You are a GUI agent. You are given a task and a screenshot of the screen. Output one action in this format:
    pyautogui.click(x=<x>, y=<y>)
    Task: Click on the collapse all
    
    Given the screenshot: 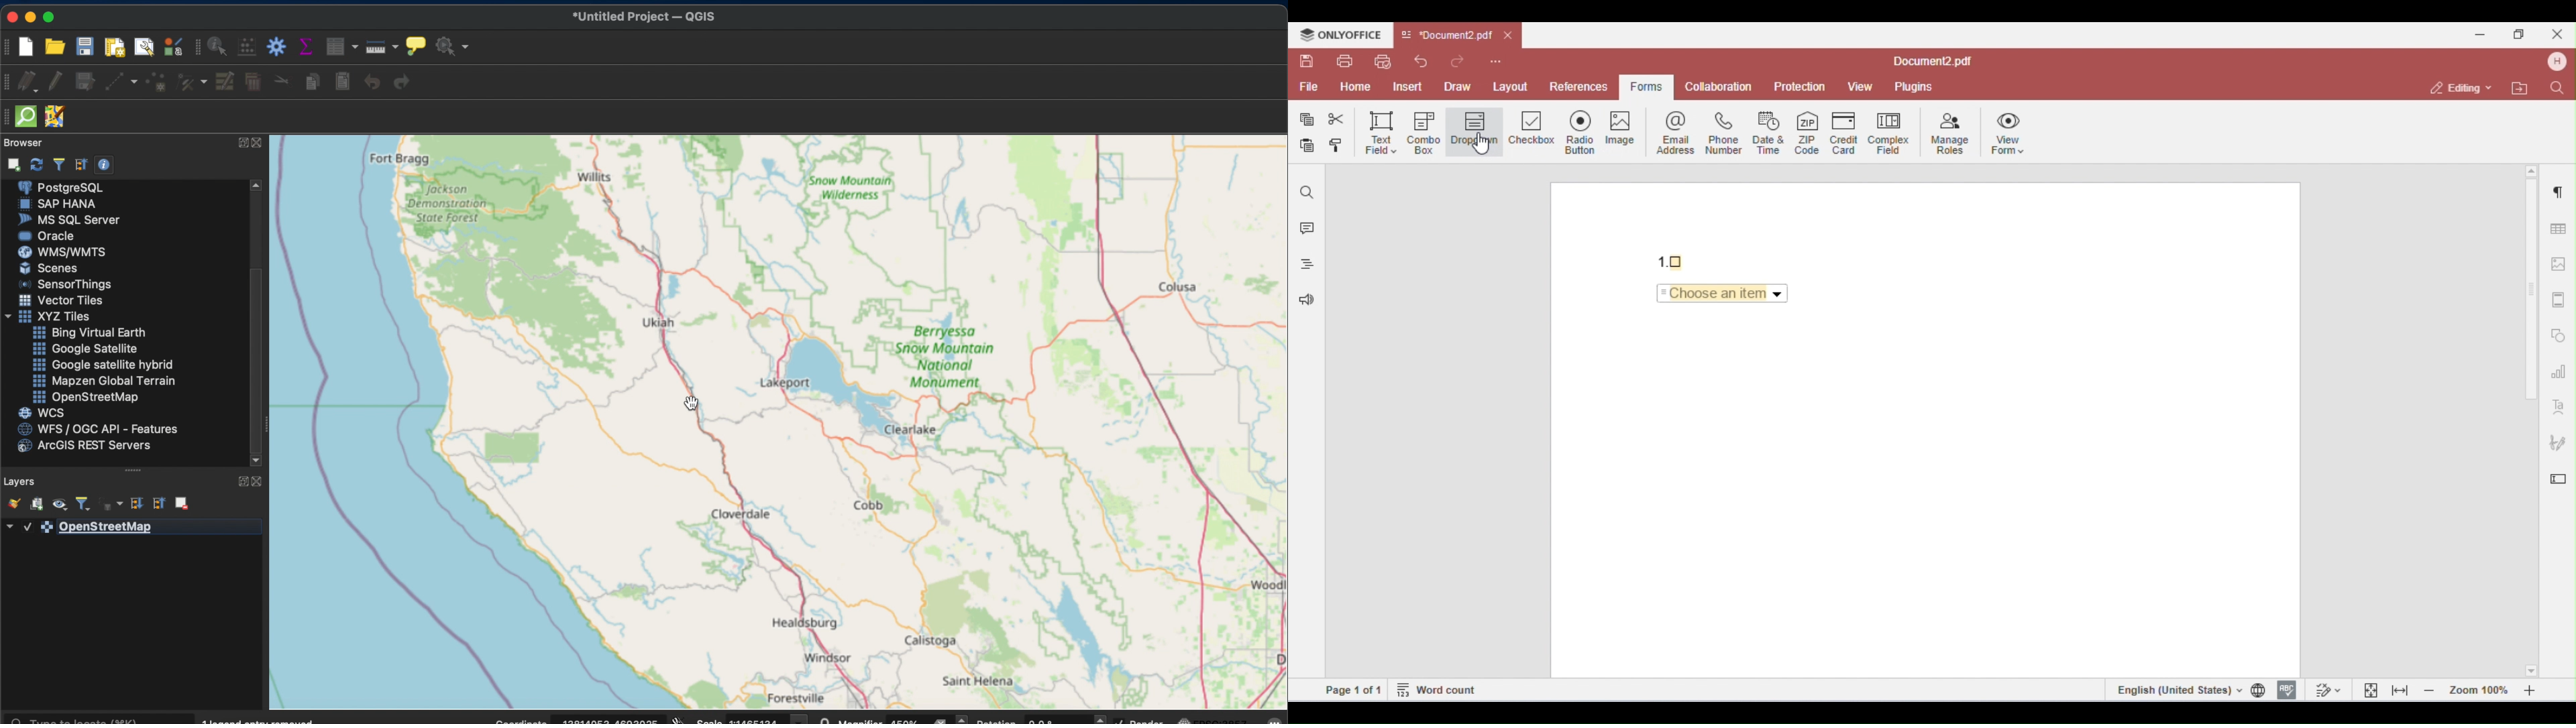 What is the action you would take?
    pyautogui.click(x=158, y=504)
    